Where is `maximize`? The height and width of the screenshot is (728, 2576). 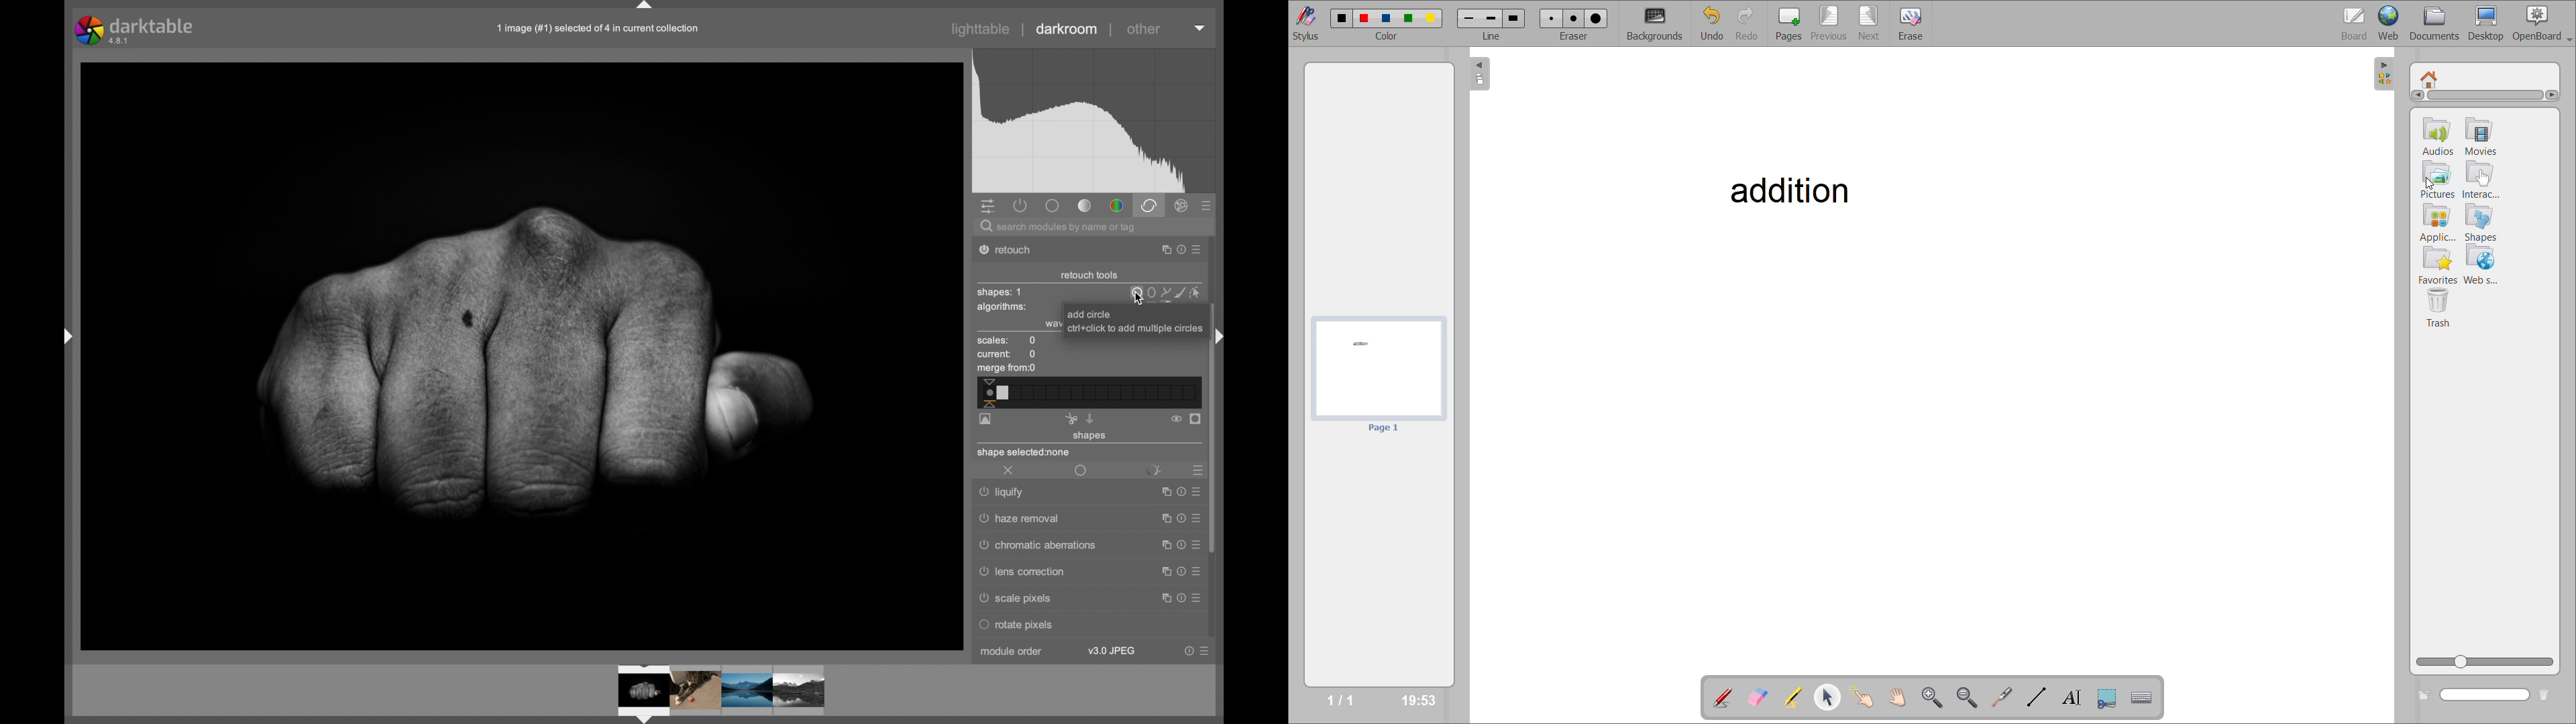
maximize is located at coordinates (1163, 571).